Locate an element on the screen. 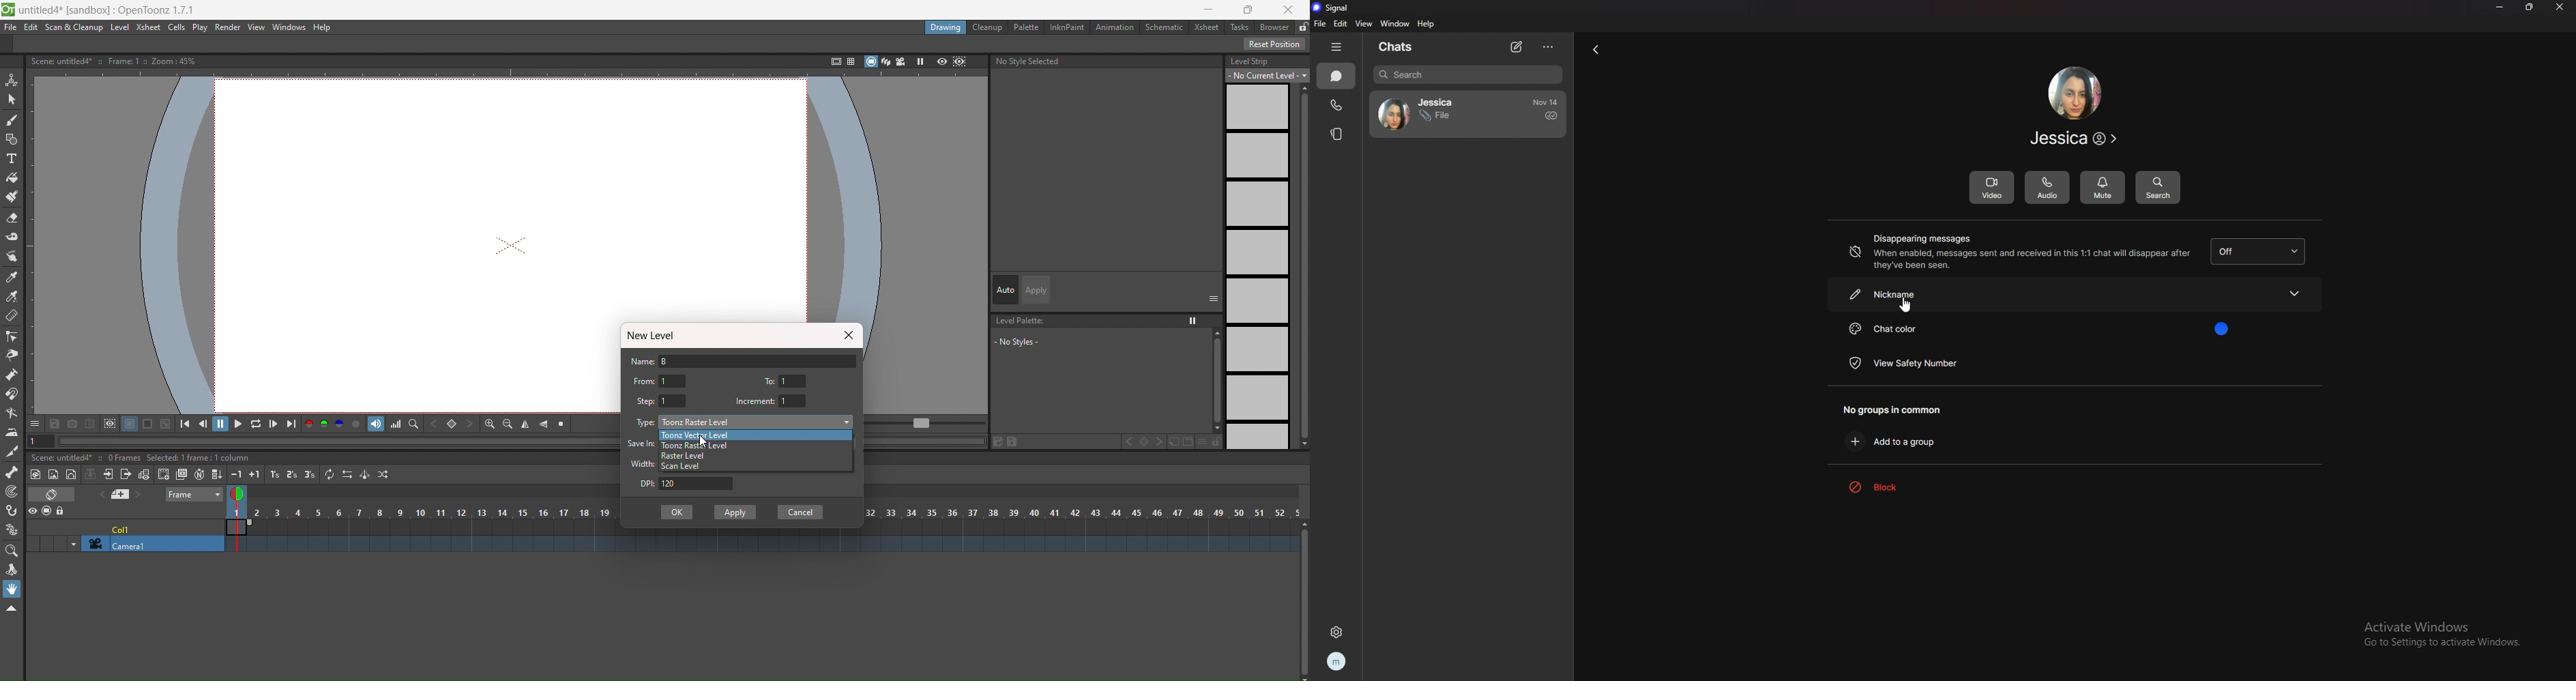 This screenshot has height=700, width=2576. file and folder is located at coordinates (1181, 441).